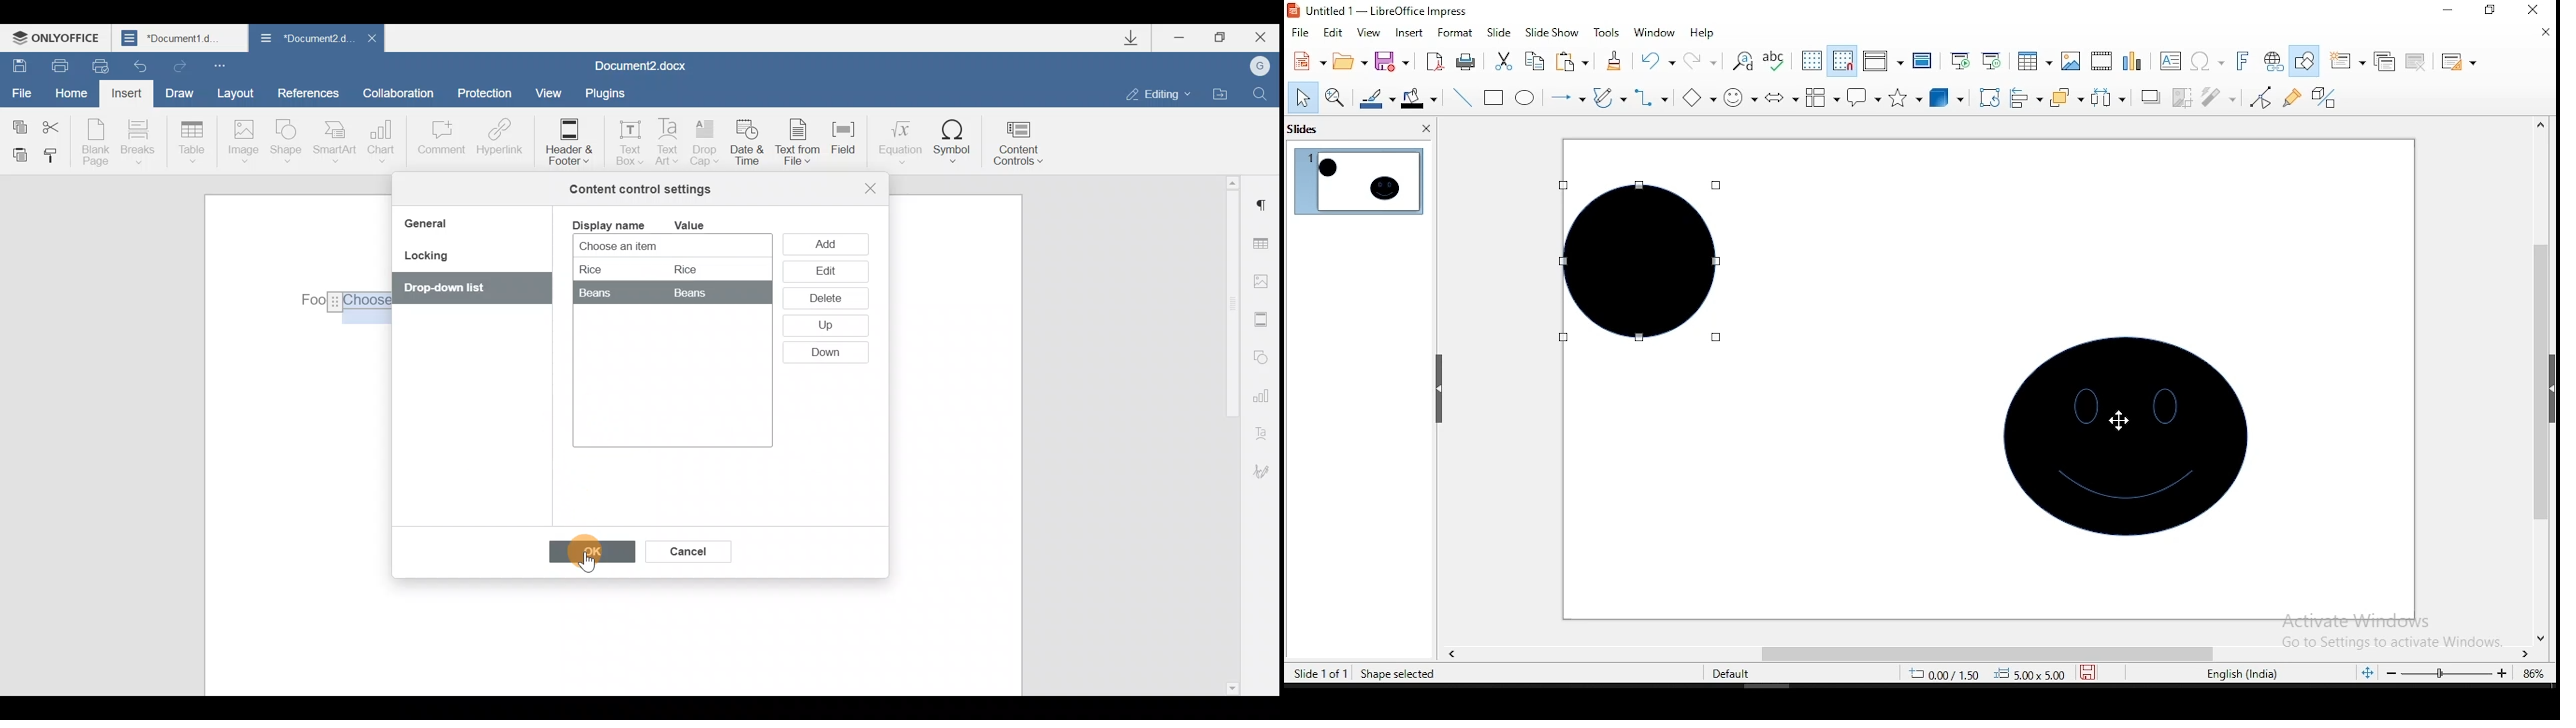 The width and height of the screenshot is (2576, 728). What do you see at coordinates (2116, 419) in the screenshot?
I see `mouse pointer` at bounding box center [2116, 419].